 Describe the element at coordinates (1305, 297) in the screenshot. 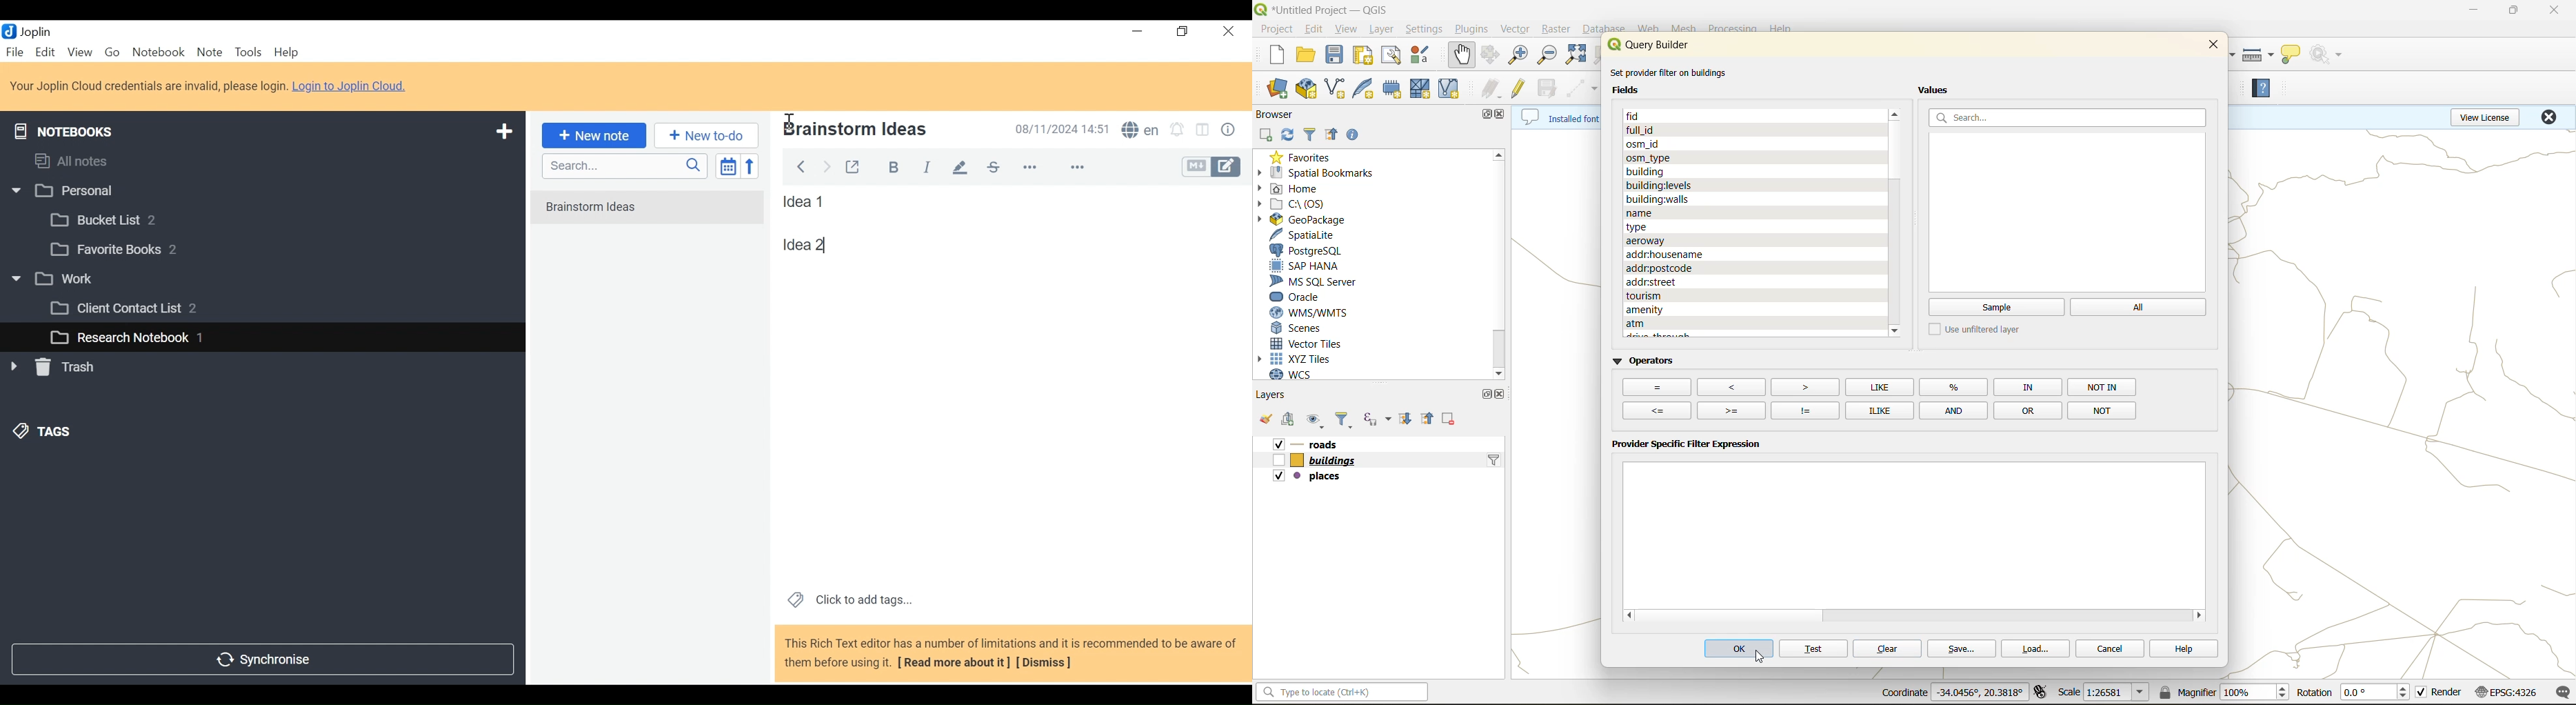

I see `oracle` at that location.